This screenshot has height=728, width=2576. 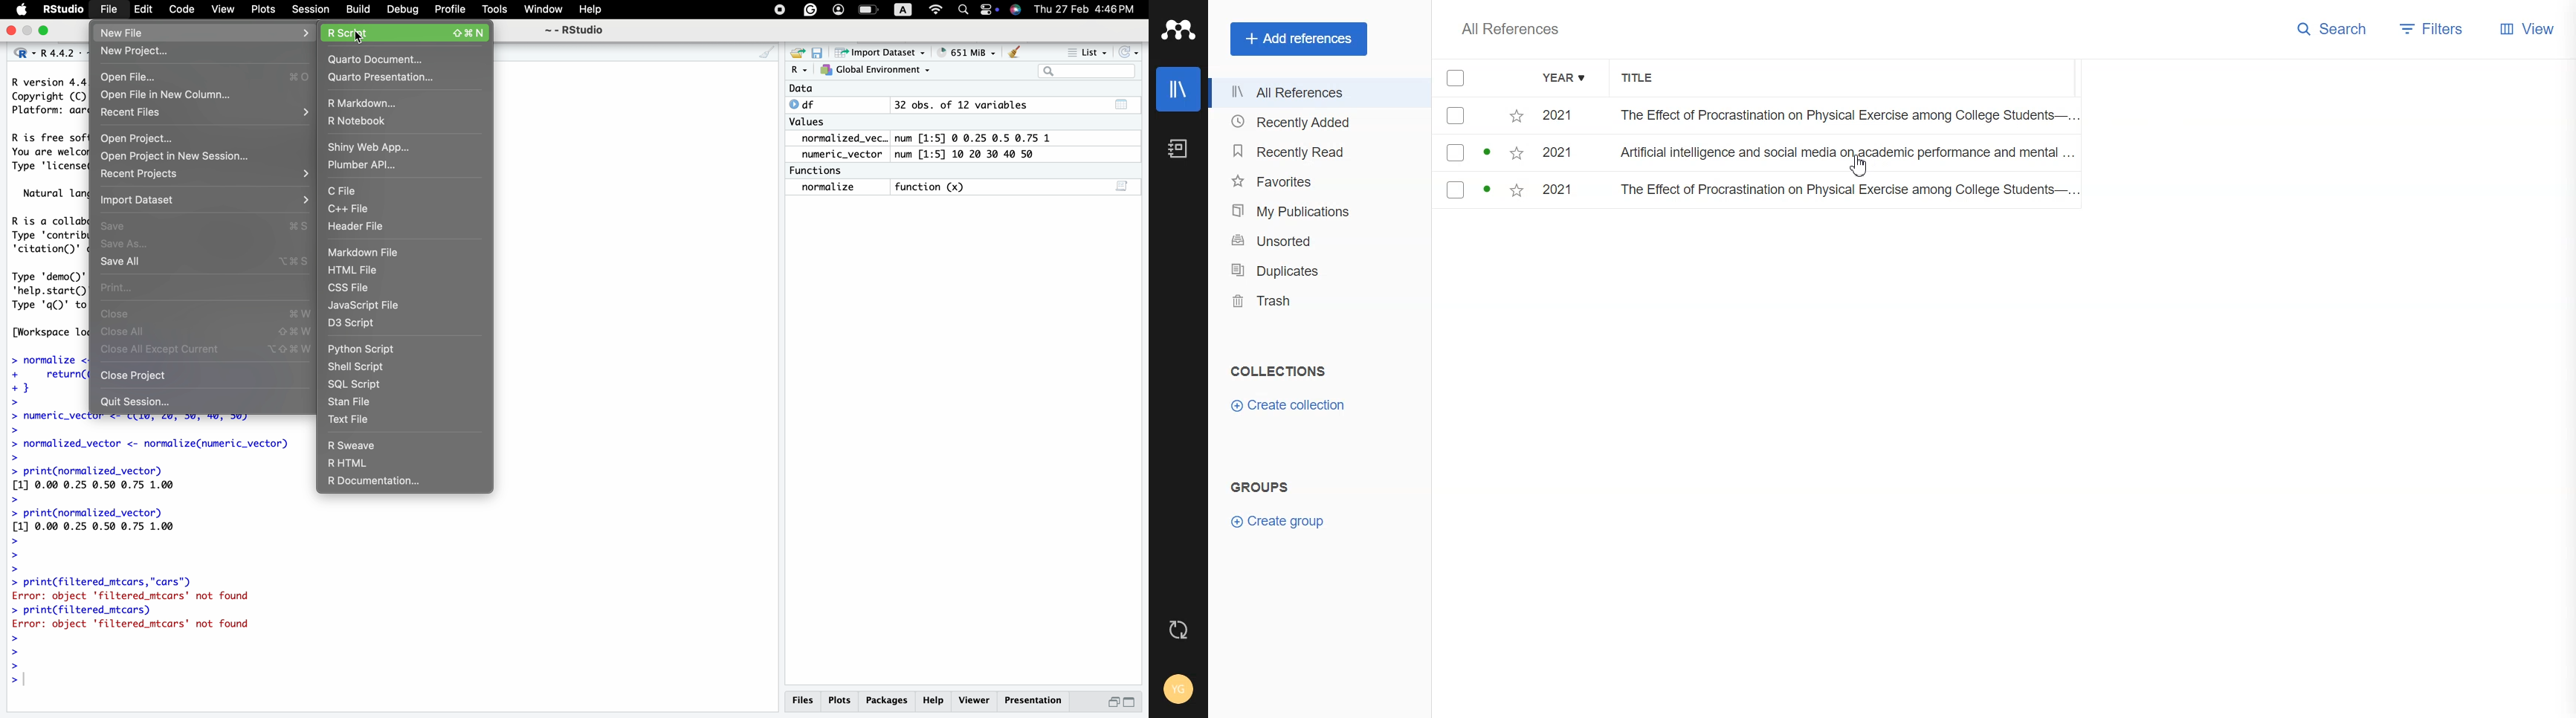 I want to click on Profile, so click(x=447, y=9).